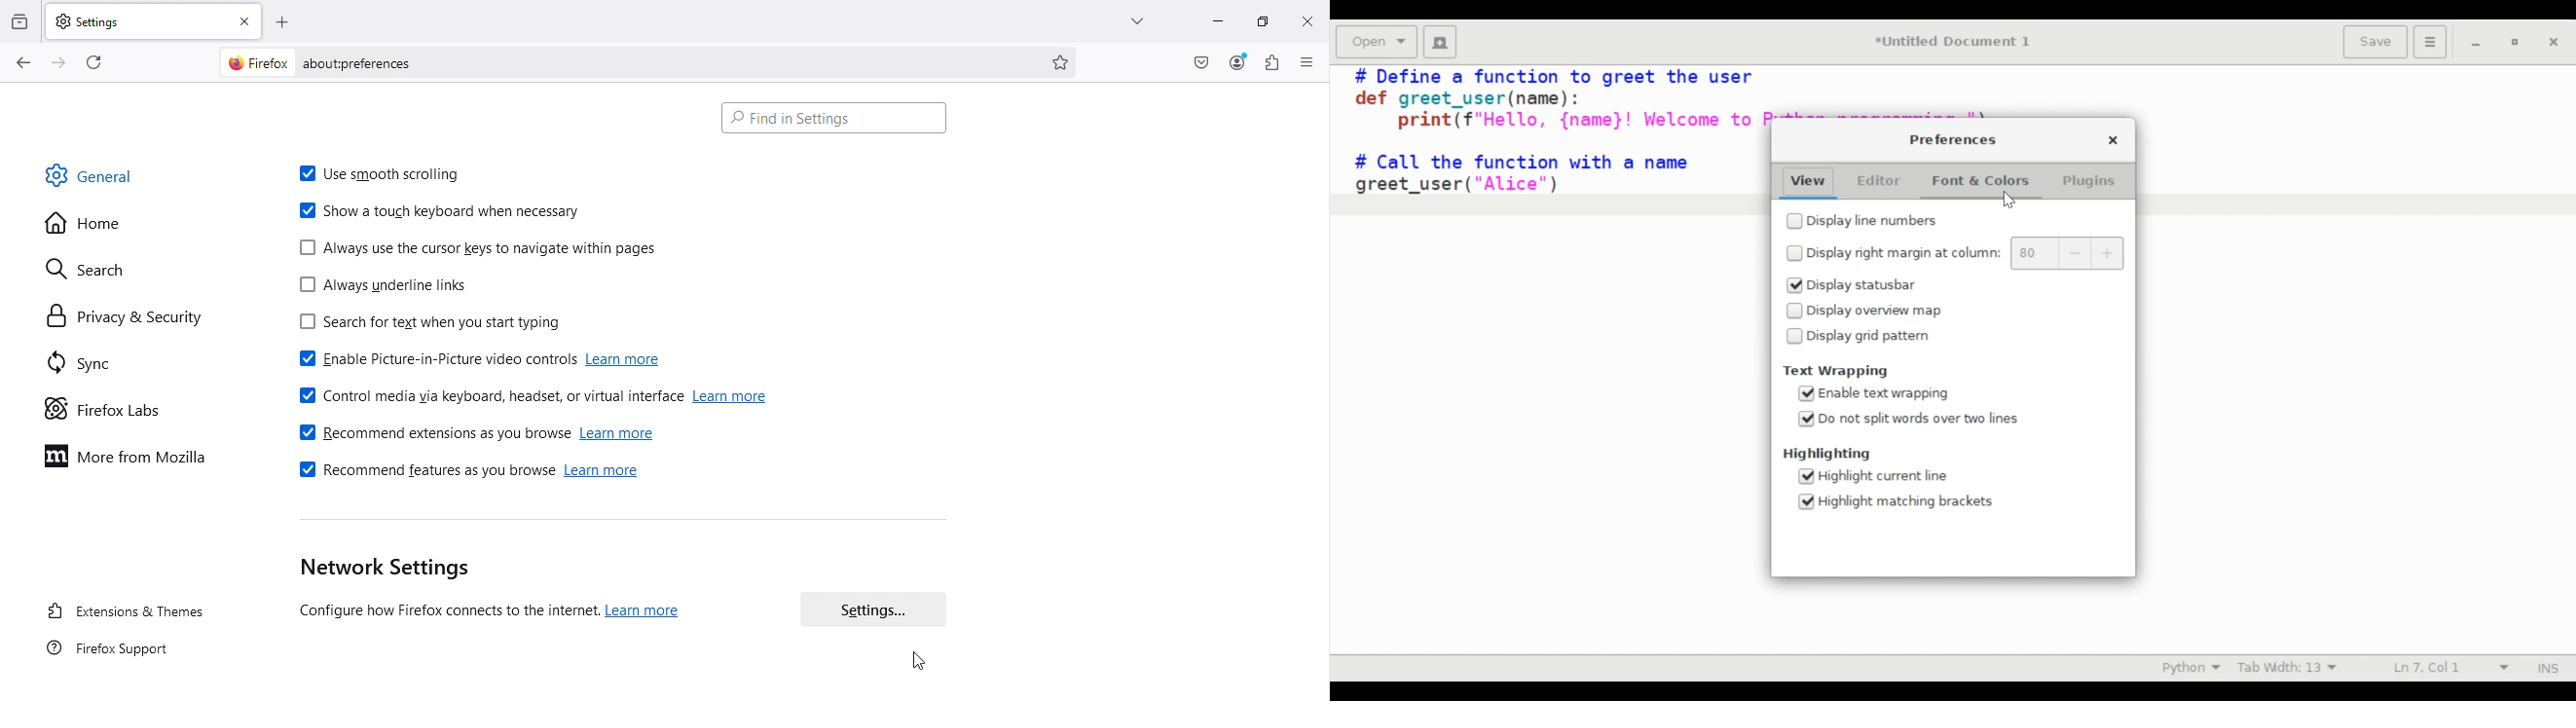 This screenshot has height=728, width=2576. I want to click on FireFox support, so click(103, 655).